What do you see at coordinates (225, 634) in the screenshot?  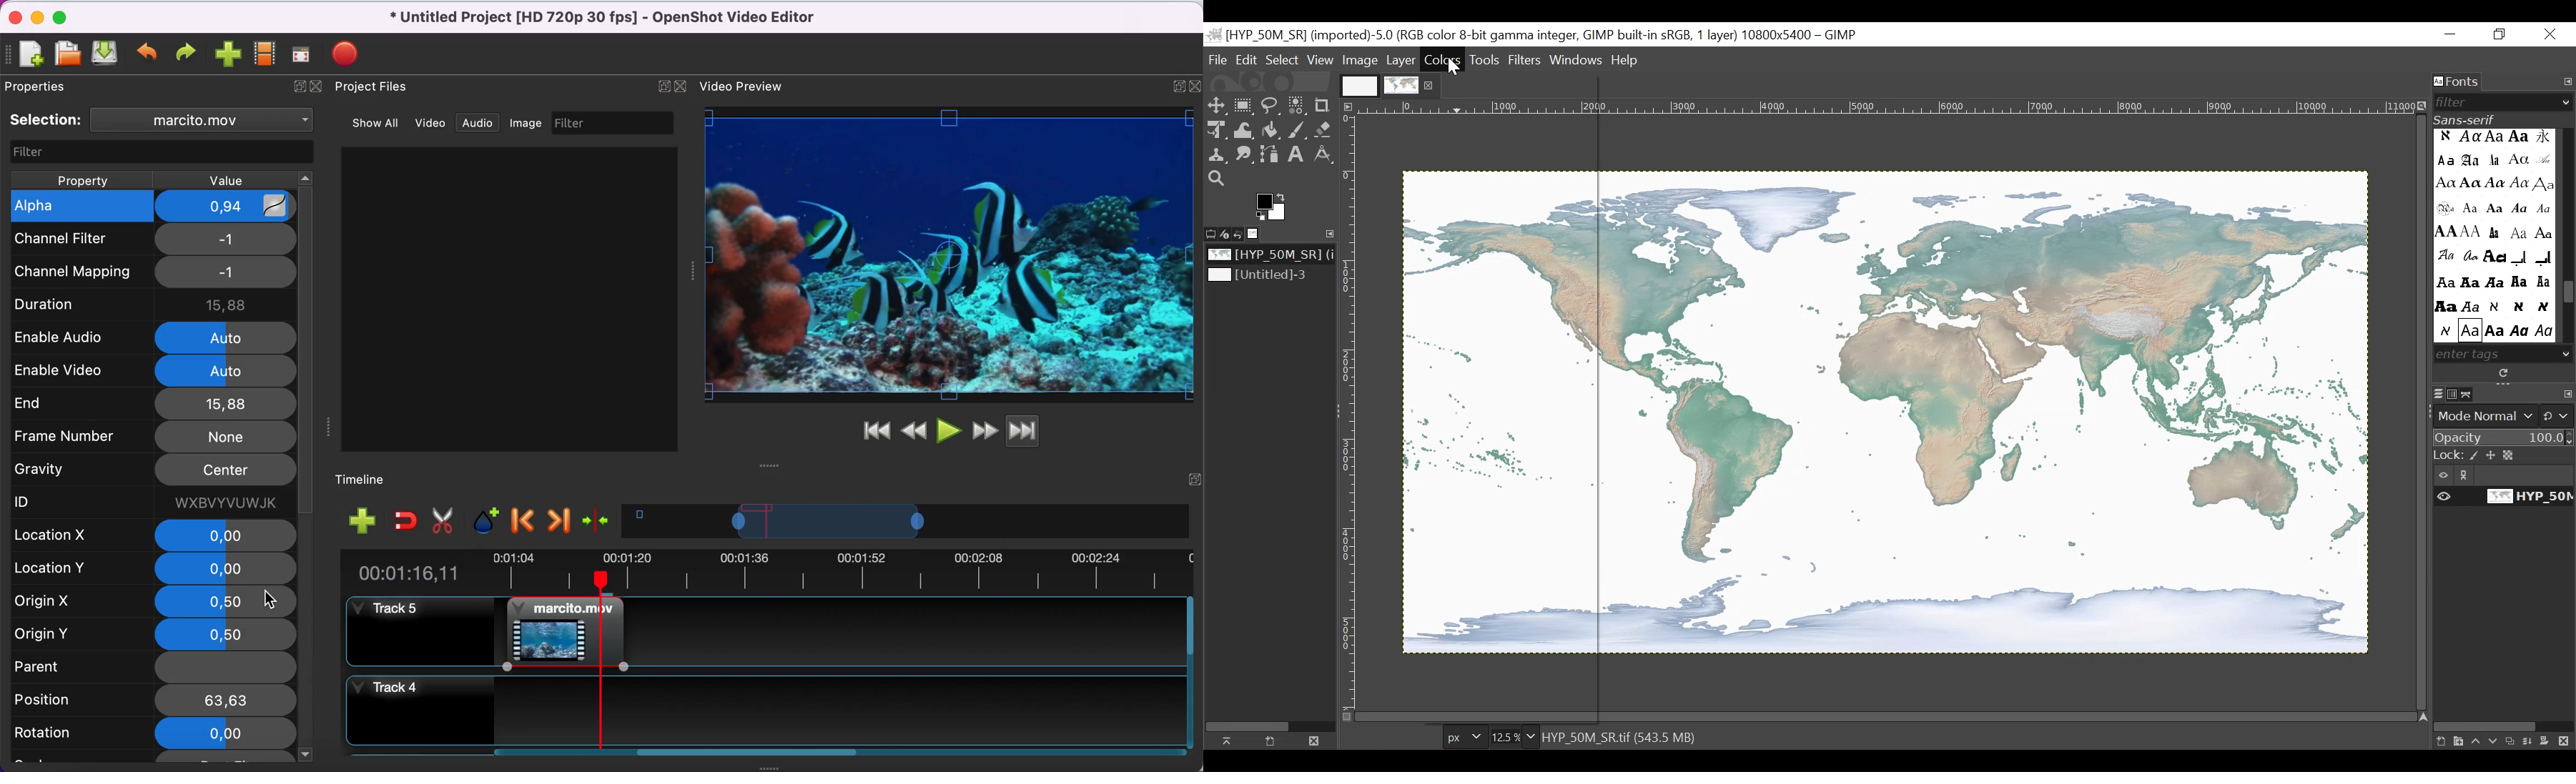 I see `0,50` at bounding box center [225, 634].